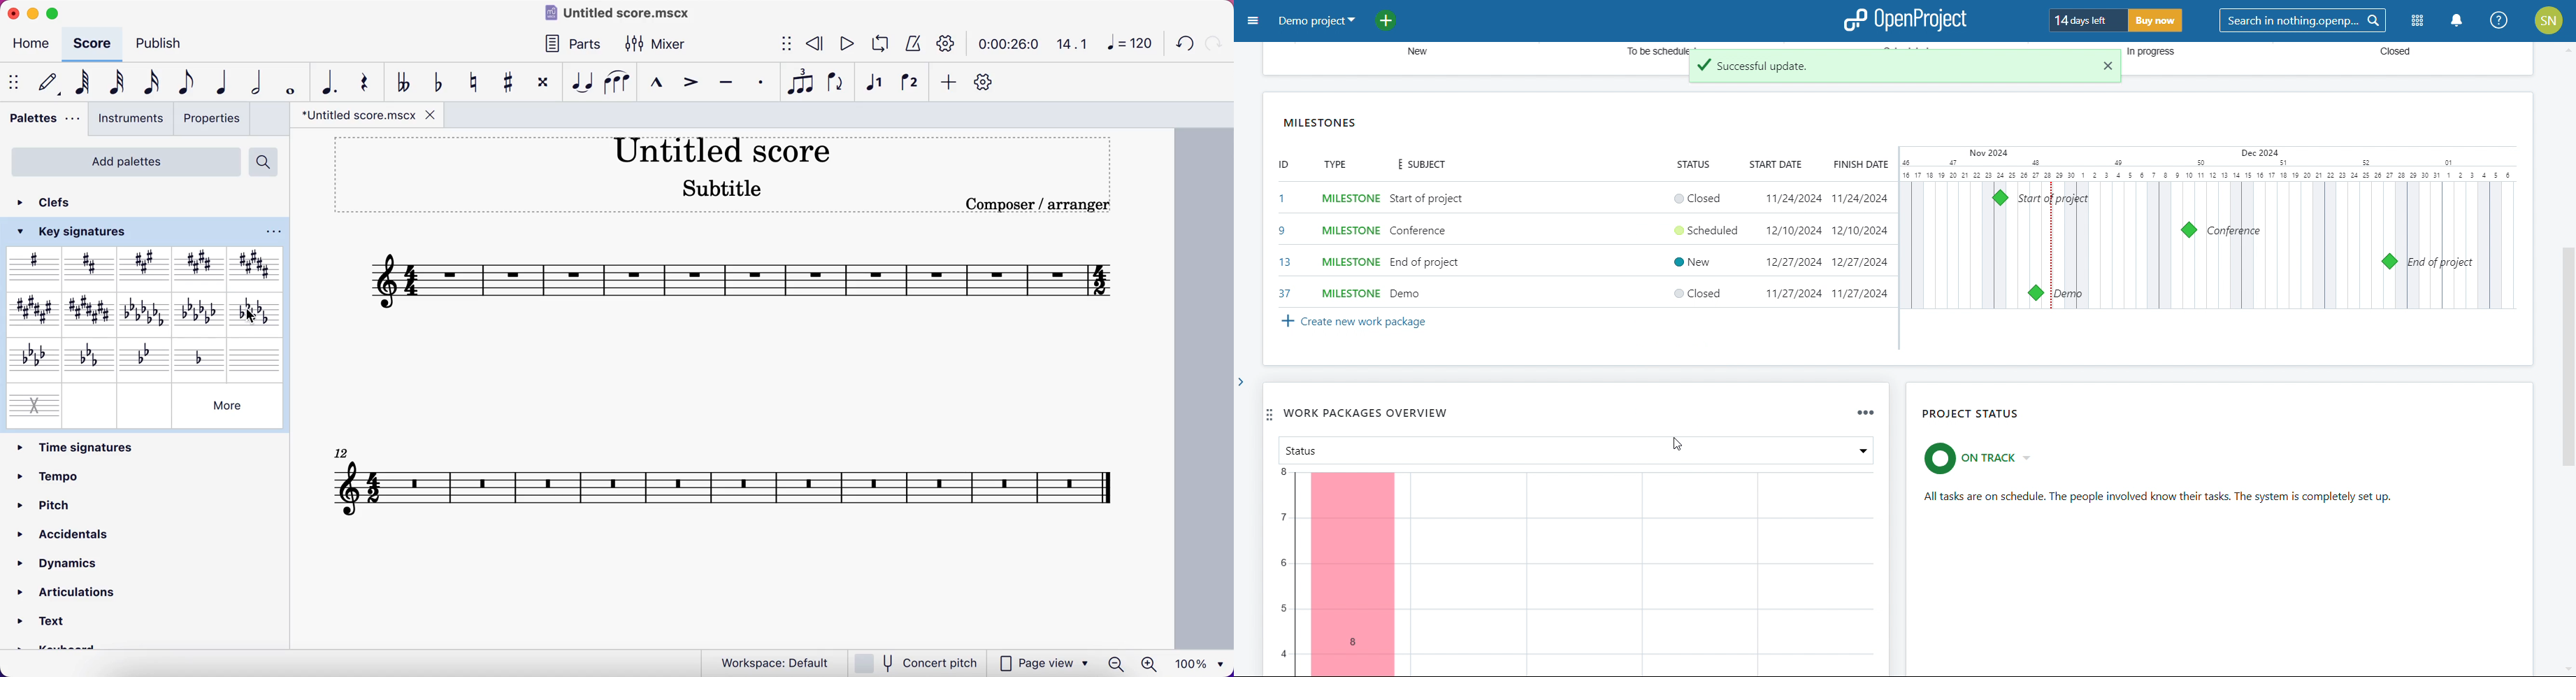 This screenshot has width=2576, height=700. What do you see at coordinates (292, 80) in the screenshot?
I see `whole note` at bounding box center [292, 80].